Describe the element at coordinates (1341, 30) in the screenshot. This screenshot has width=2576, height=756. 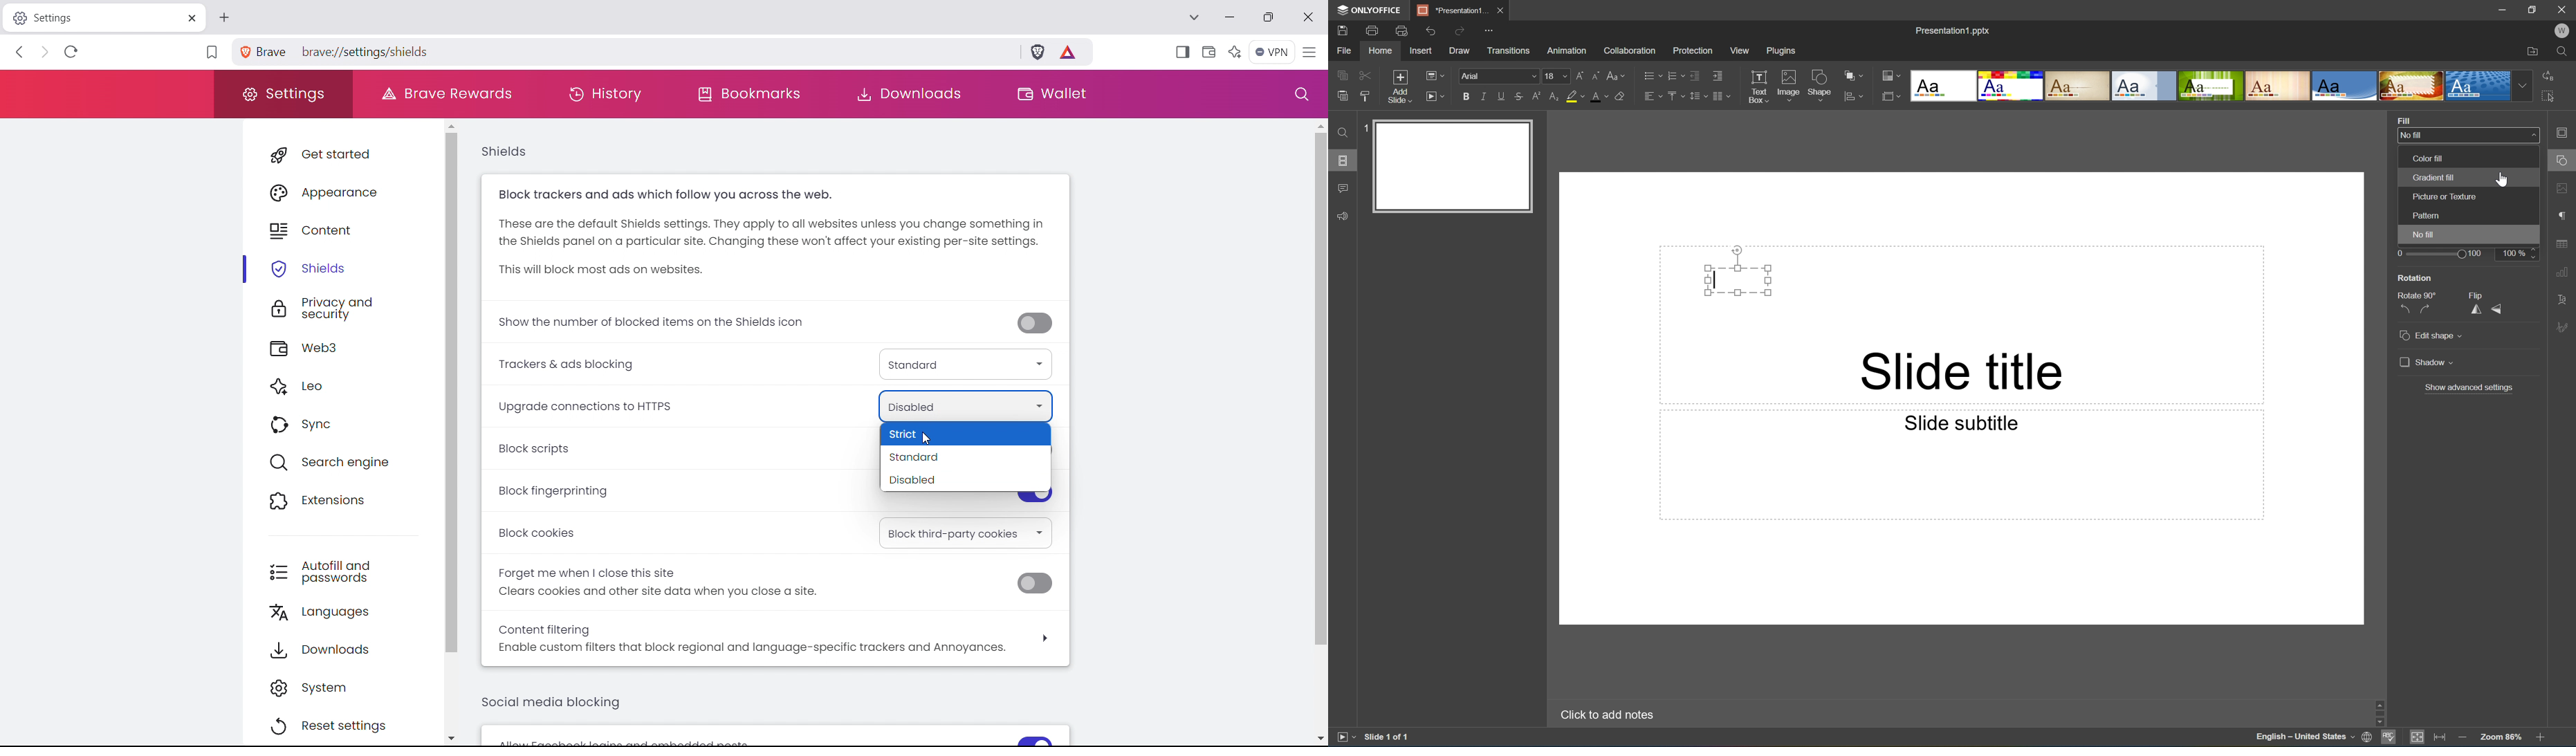
I see `Save` at that location.